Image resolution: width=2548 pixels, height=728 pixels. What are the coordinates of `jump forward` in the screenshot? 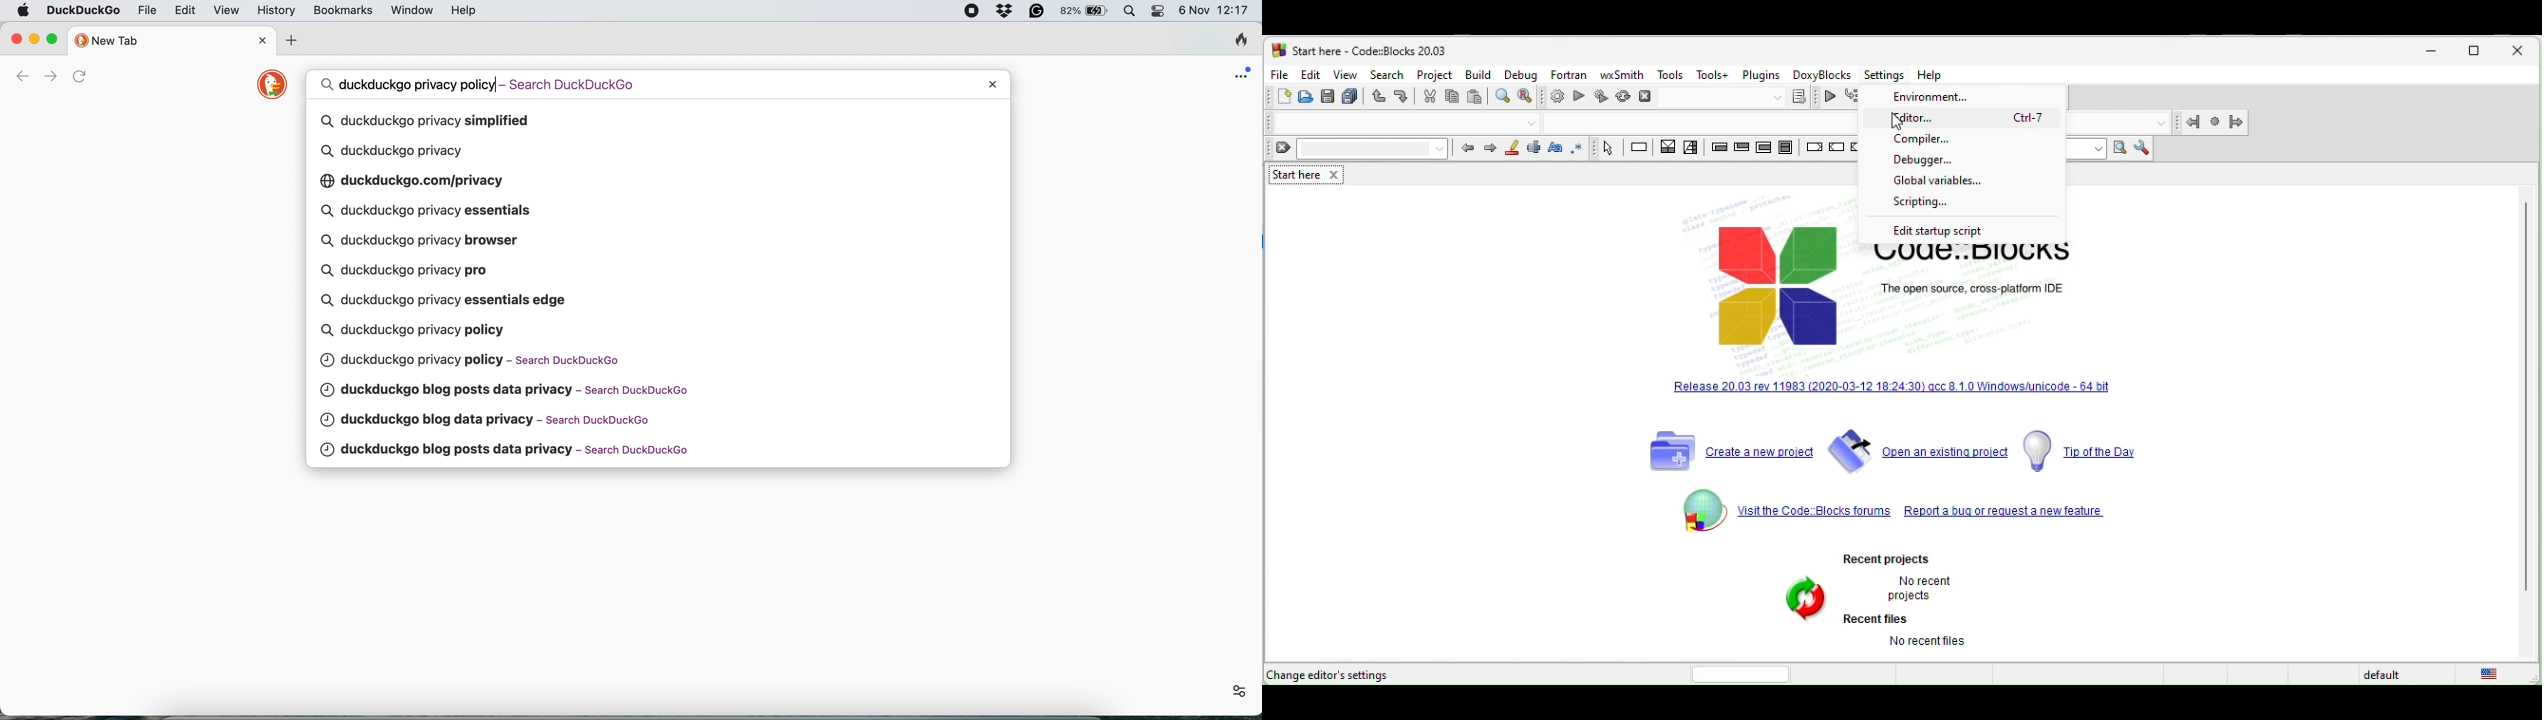 It's located at (2239, 121).